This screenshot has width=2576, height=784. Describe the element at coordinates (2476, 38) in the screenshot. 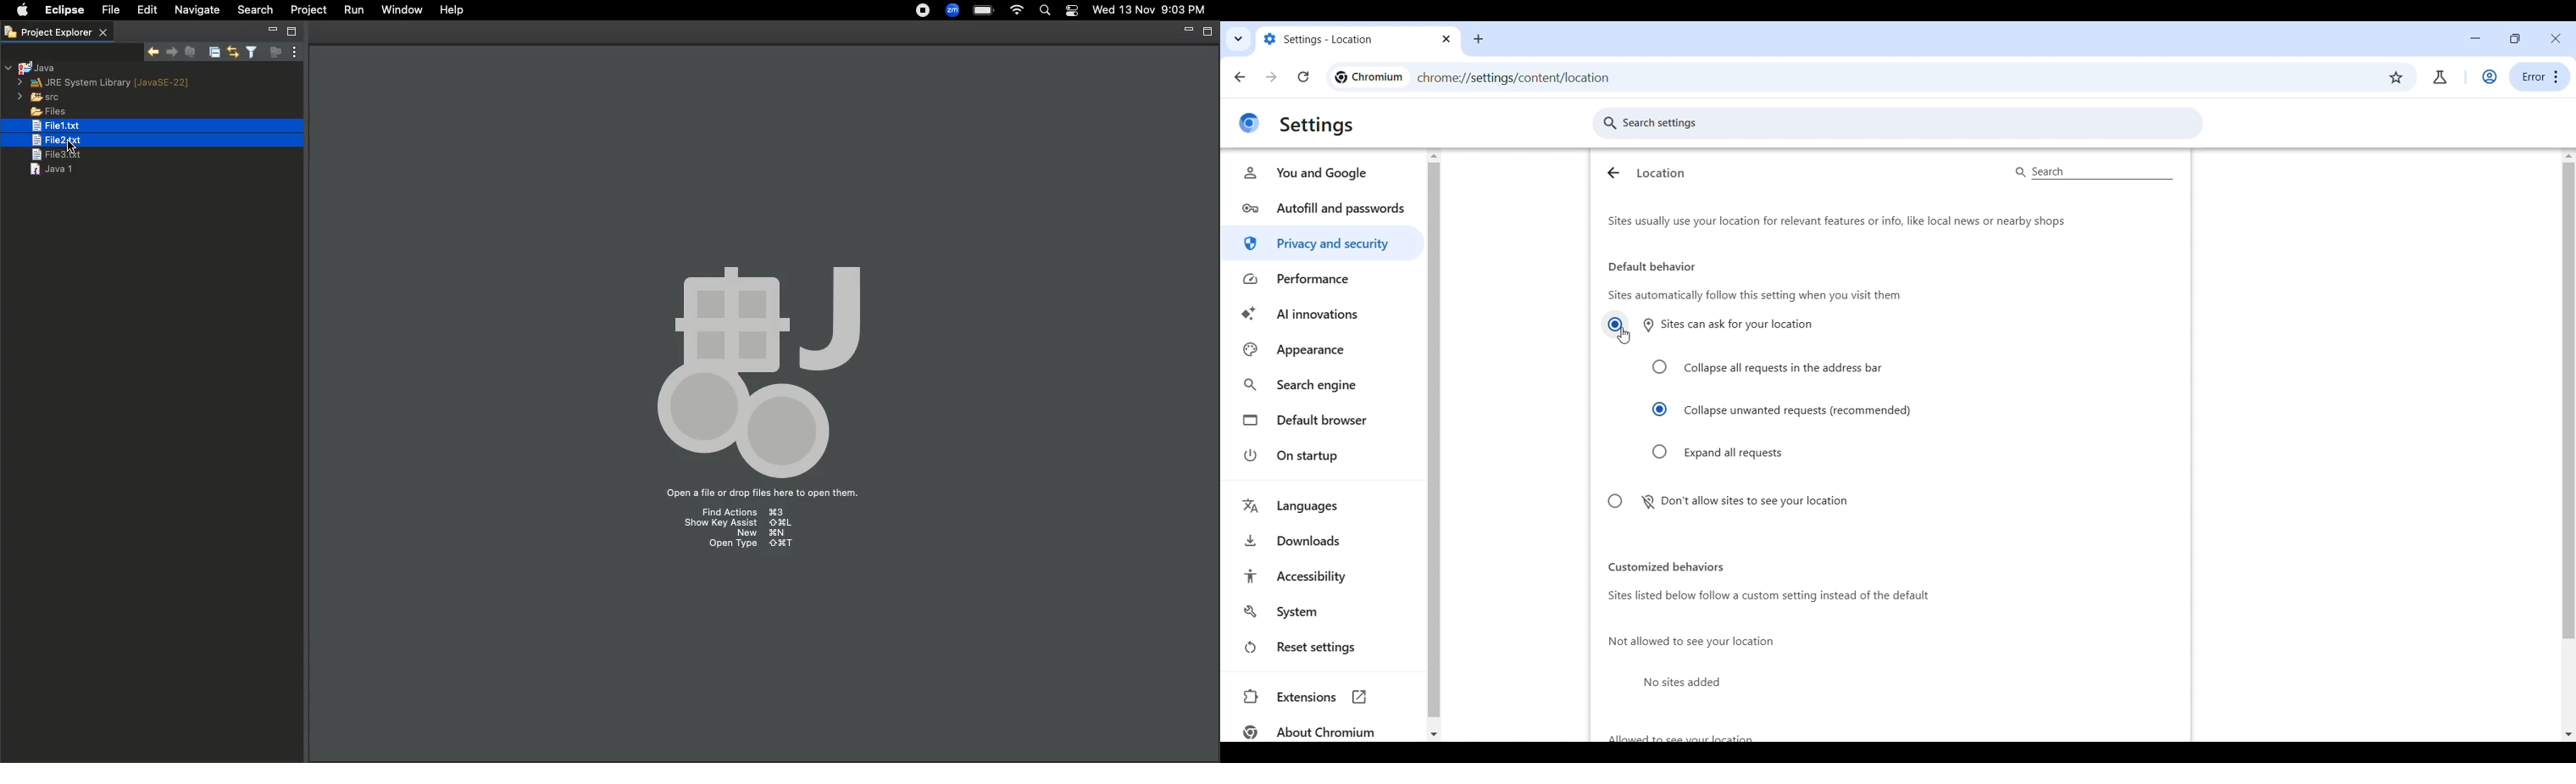

I see `Minimize` at that location.